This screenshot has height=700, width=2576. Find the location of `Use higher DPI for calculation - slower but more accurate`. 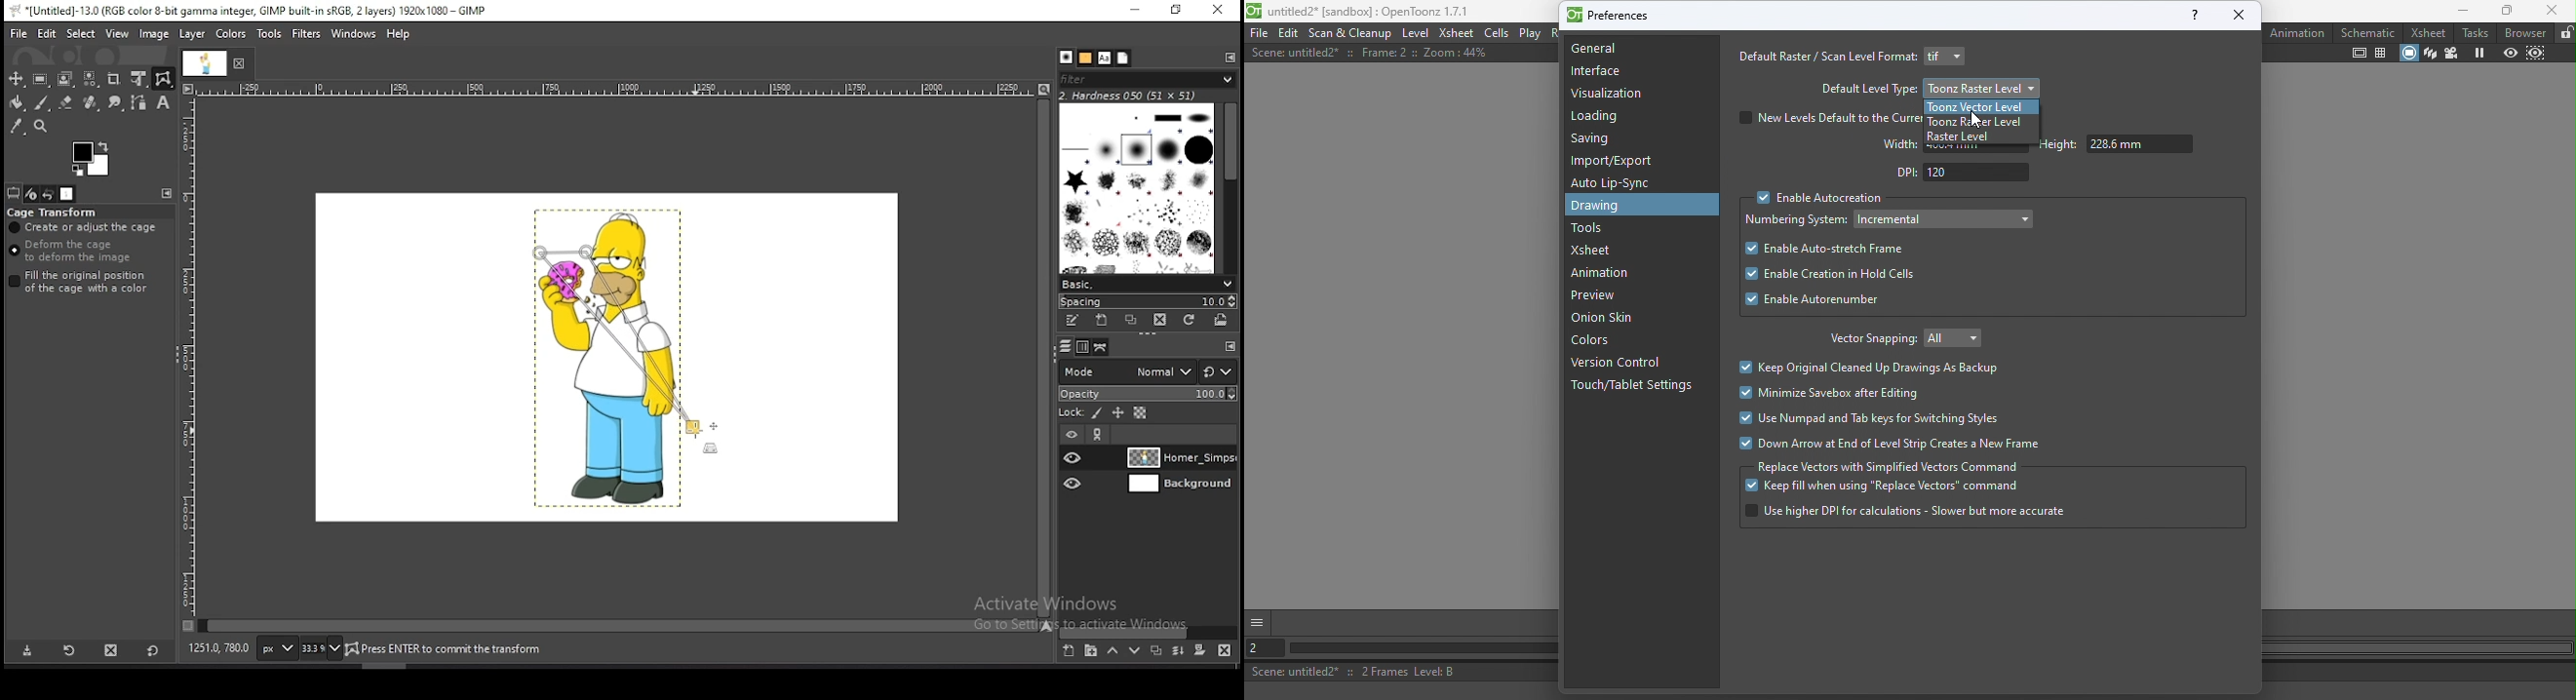

Use higher DPI for calculation - slower but more accurate is located at coordinates (1907, 512).